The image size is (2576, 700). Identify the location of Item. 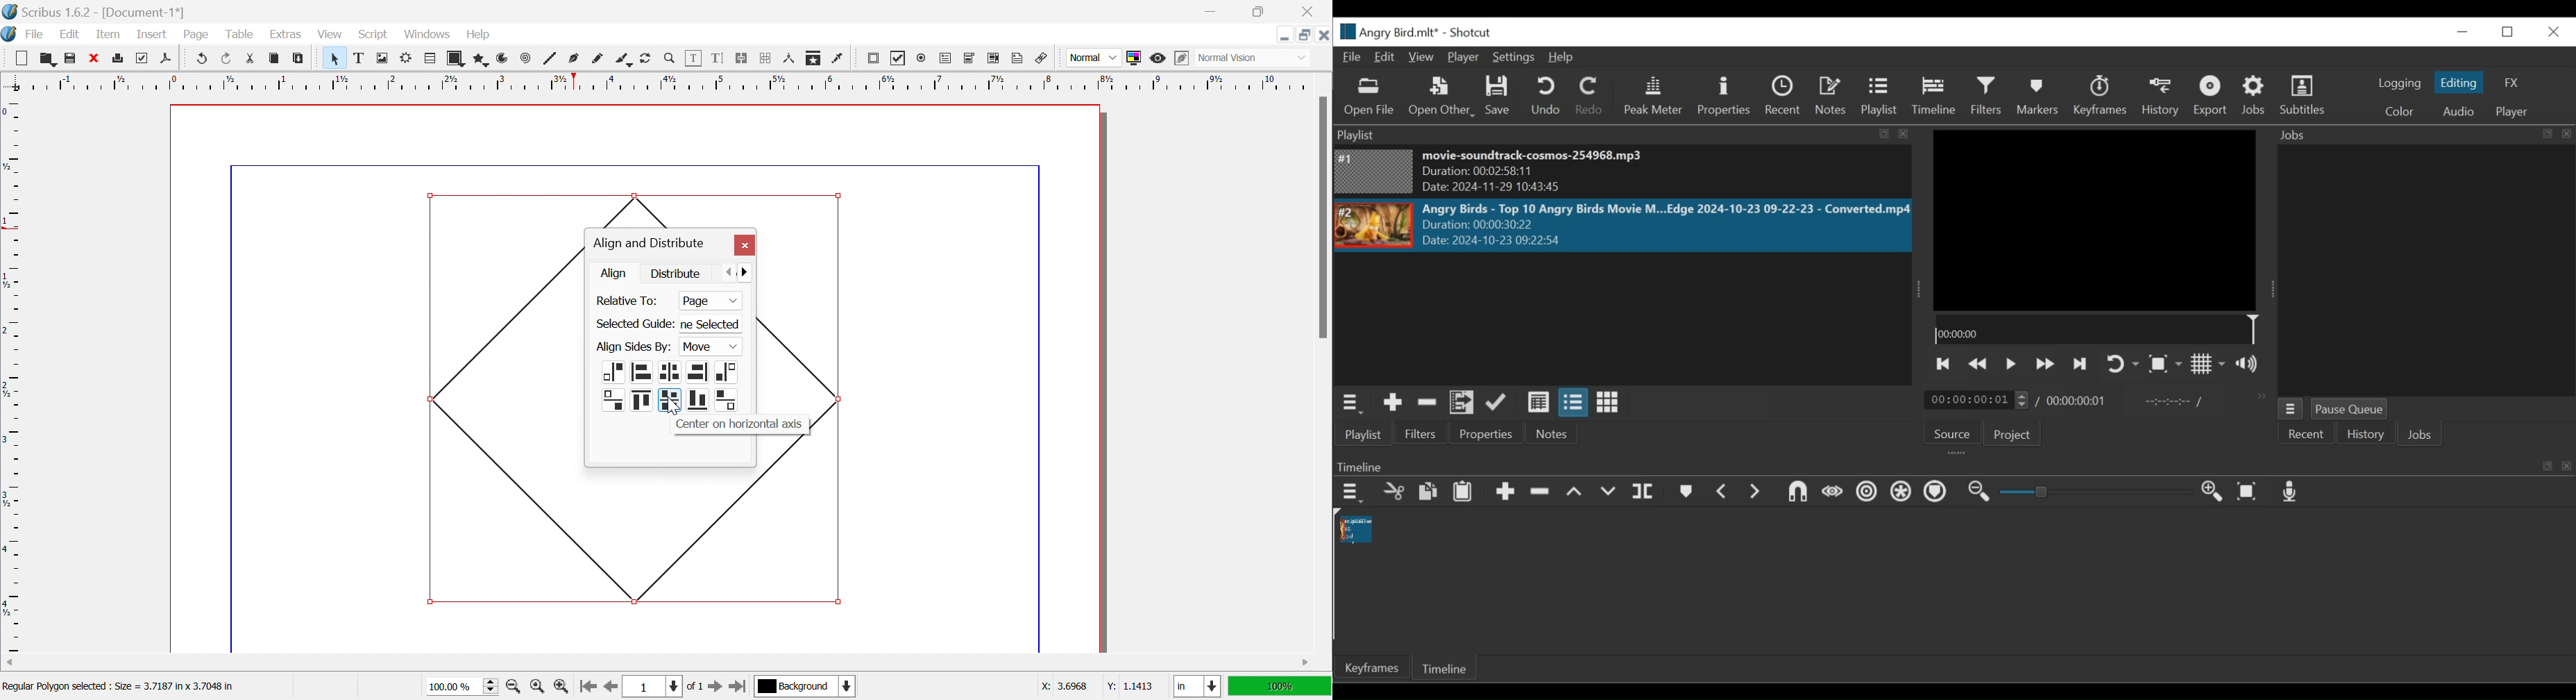
(108, 33).